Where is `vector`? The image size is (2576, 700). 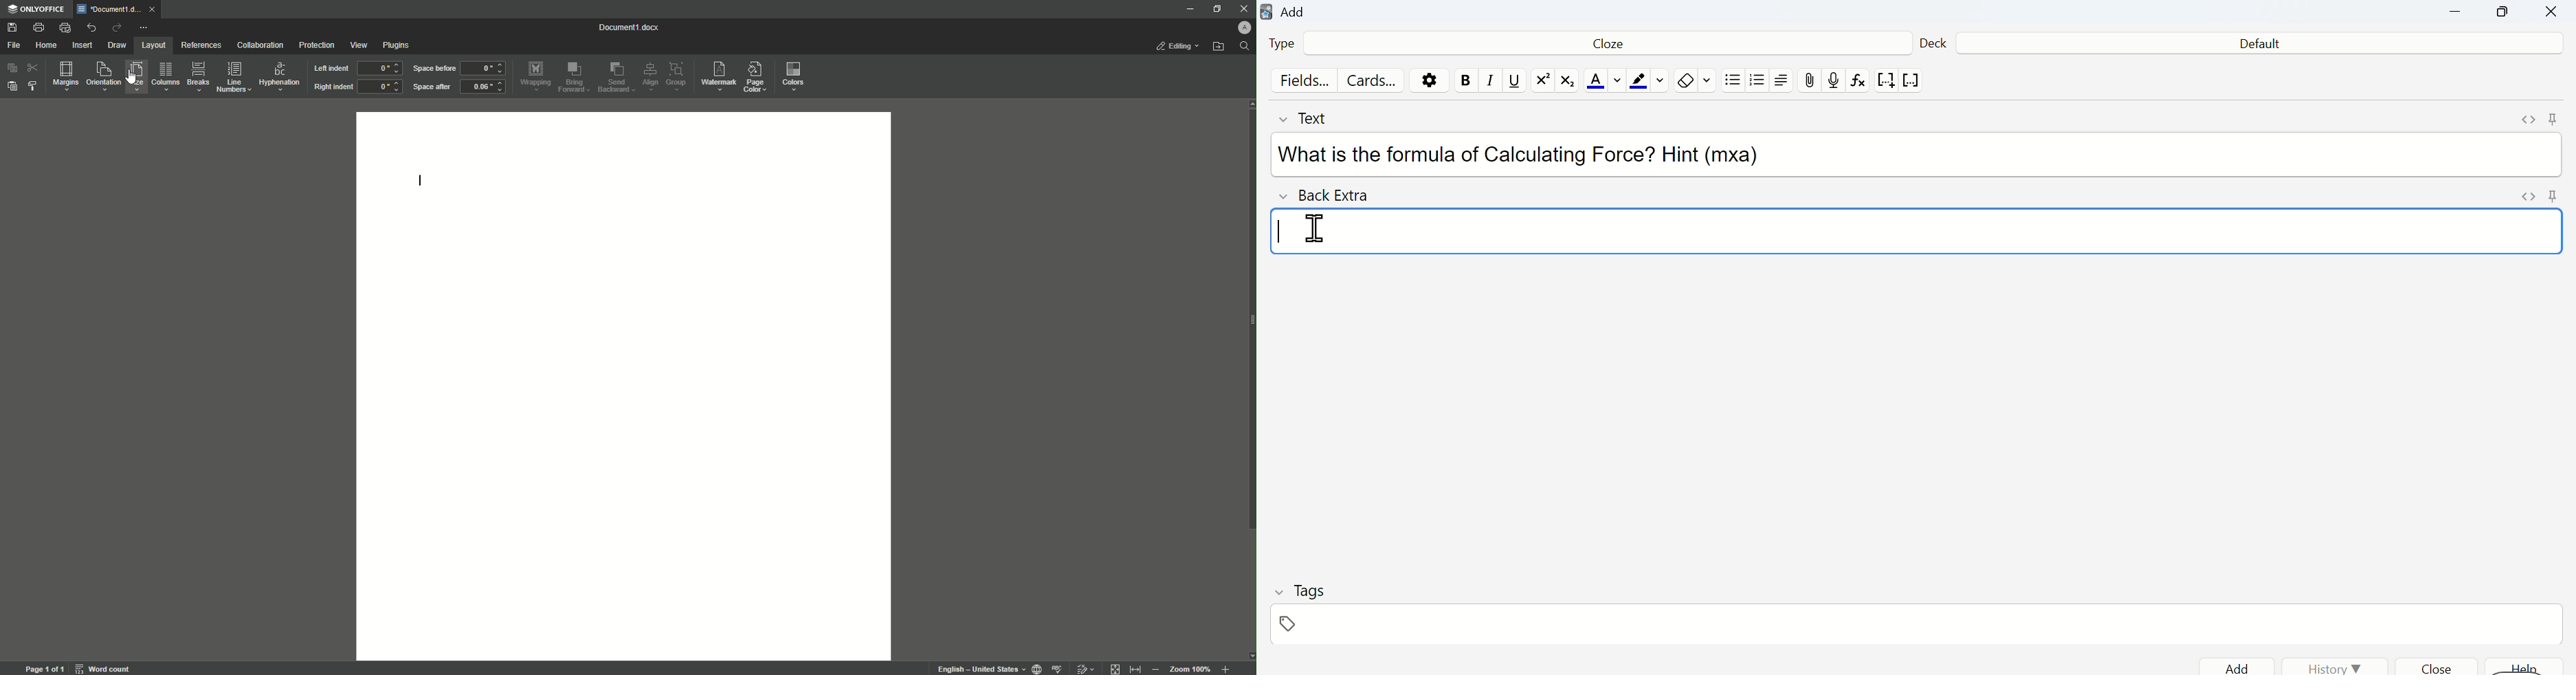 vector is located at coordinates (1913, 81).